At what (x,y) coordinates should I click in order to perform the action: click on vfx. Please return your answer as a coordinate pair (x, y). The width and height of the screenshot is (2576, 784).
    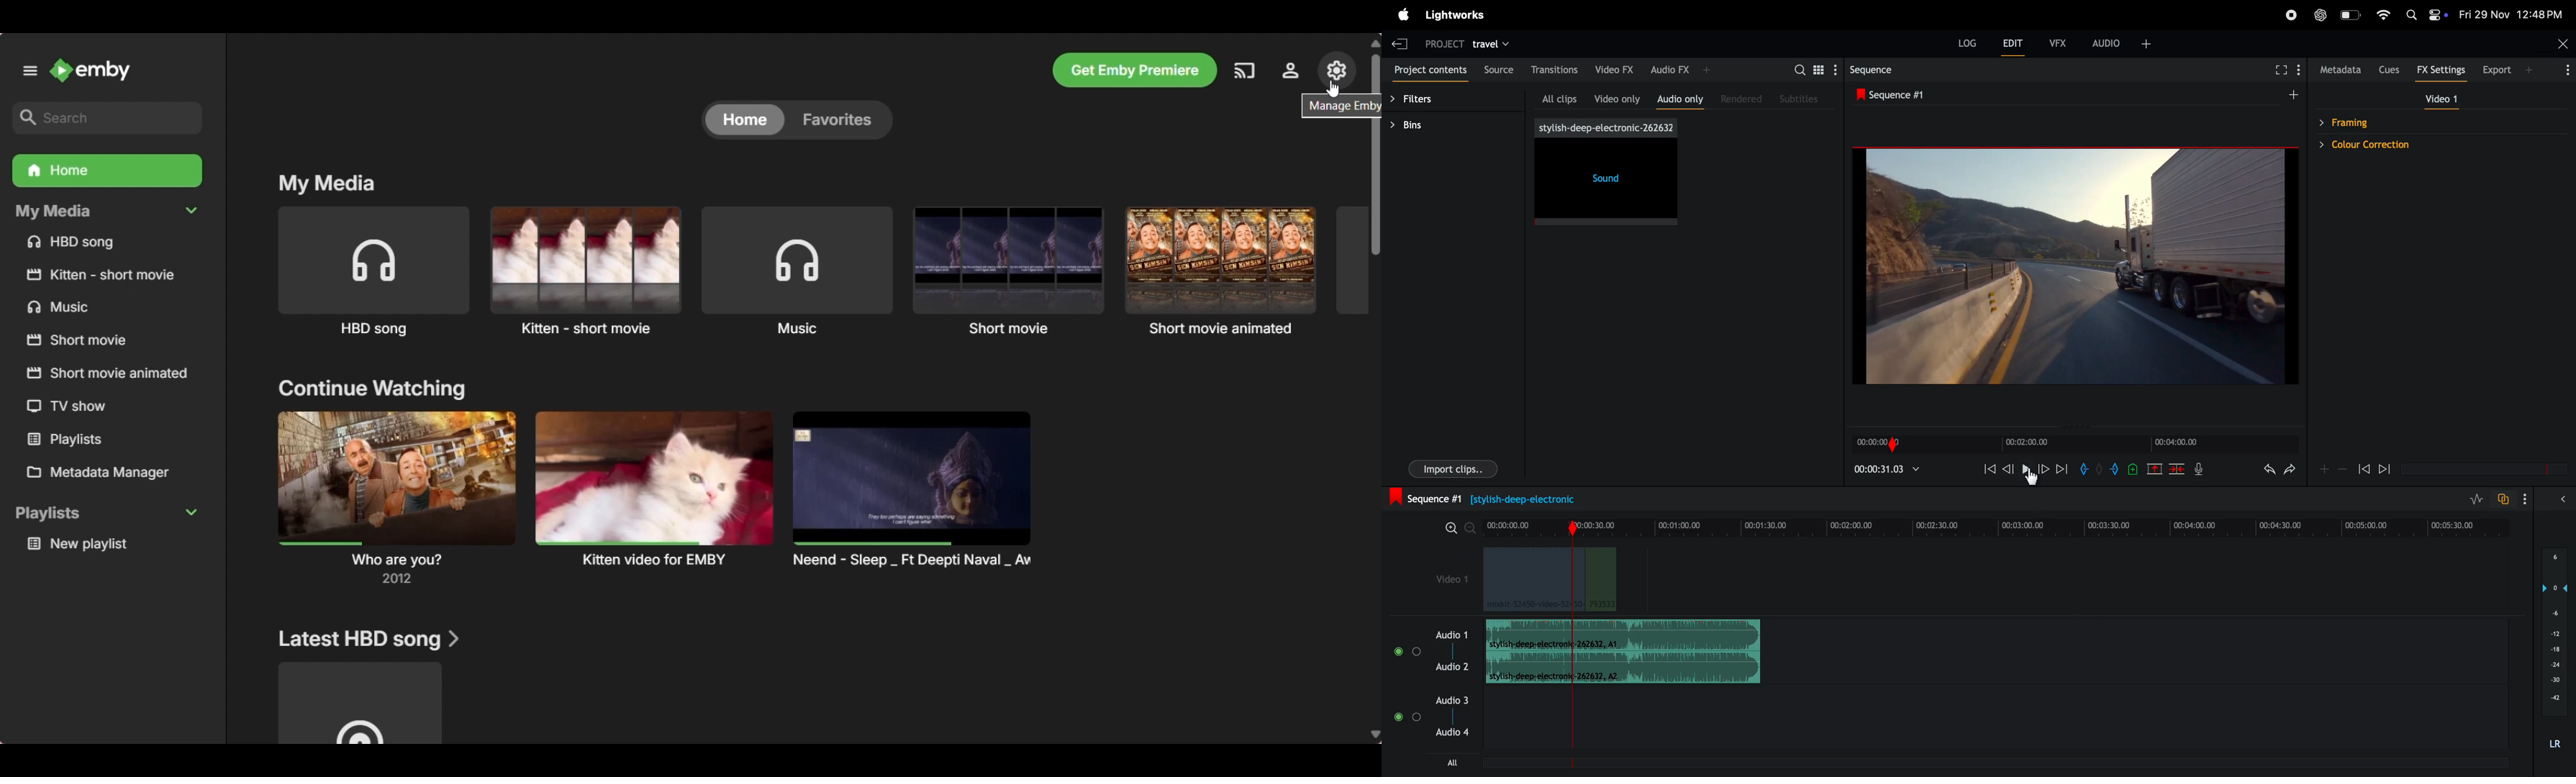
    Looking at the image, I should click on (2056, 41).